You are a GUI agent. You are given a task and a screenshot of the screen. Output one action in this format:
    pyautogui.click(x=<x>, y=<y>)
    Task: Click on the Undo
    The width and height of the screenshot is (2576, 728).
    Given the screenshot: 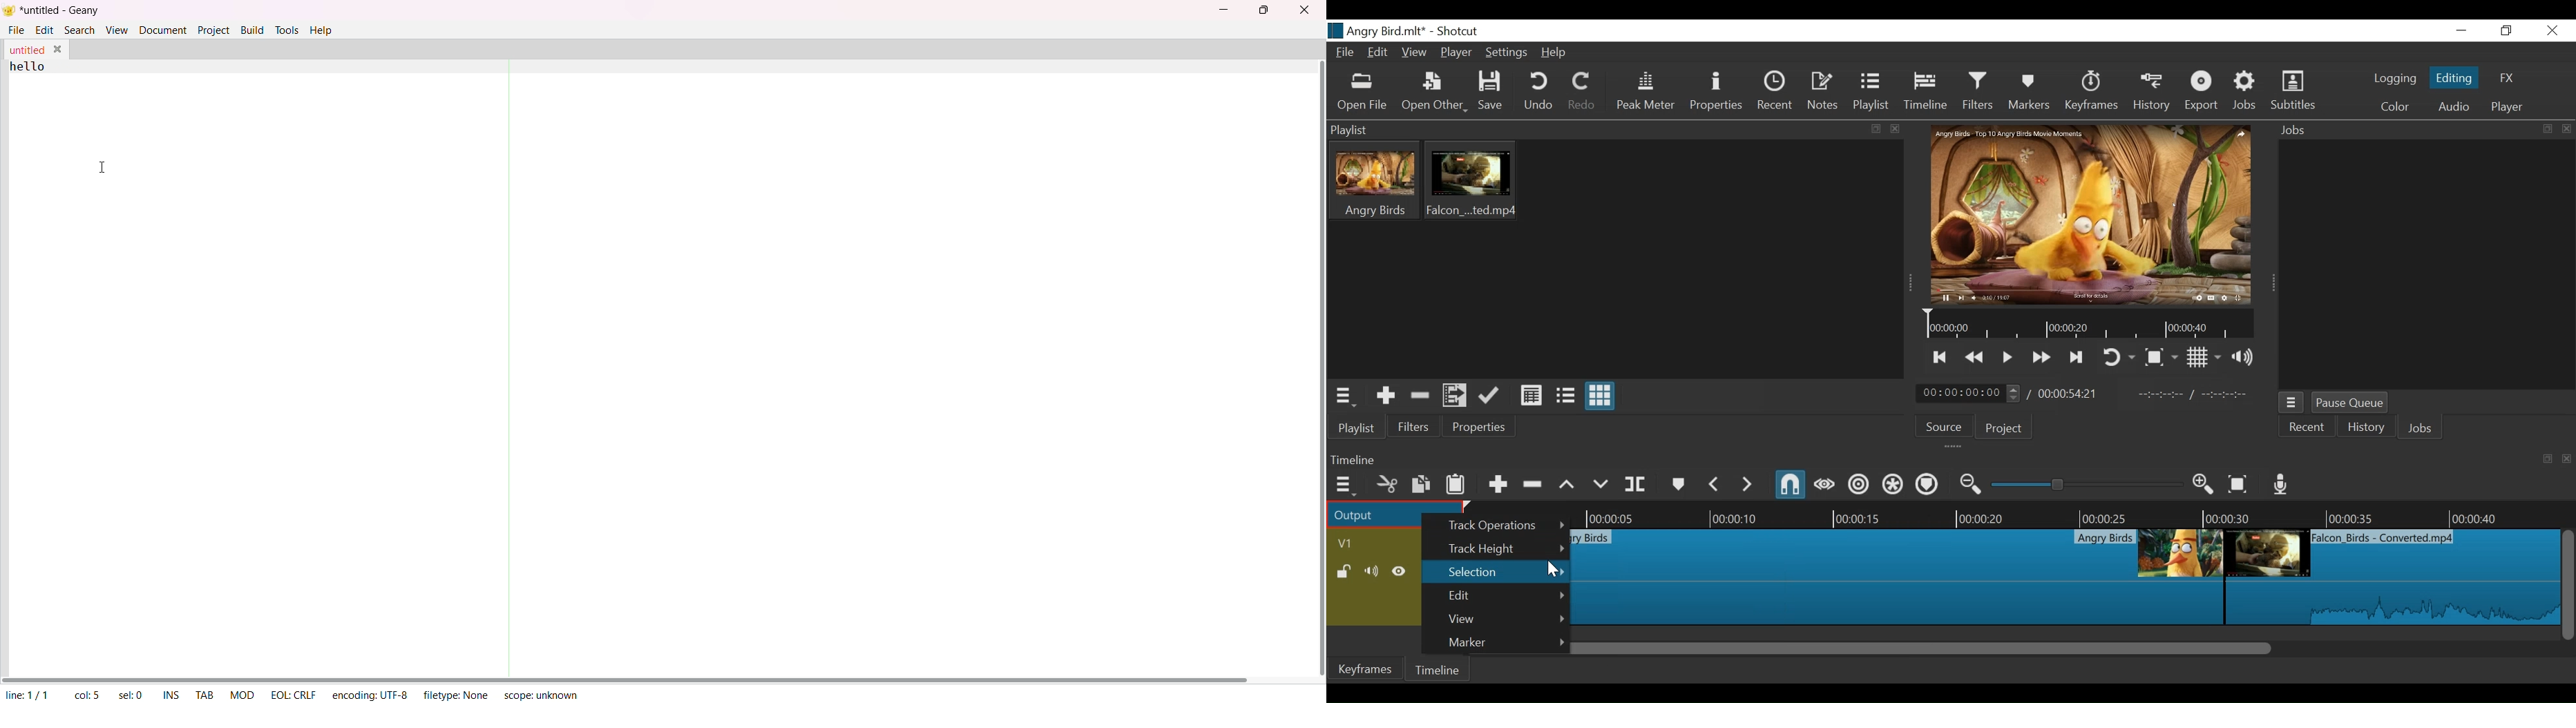 What is the action you would take?
    pyautogui.click(x=1540, y=92)
    